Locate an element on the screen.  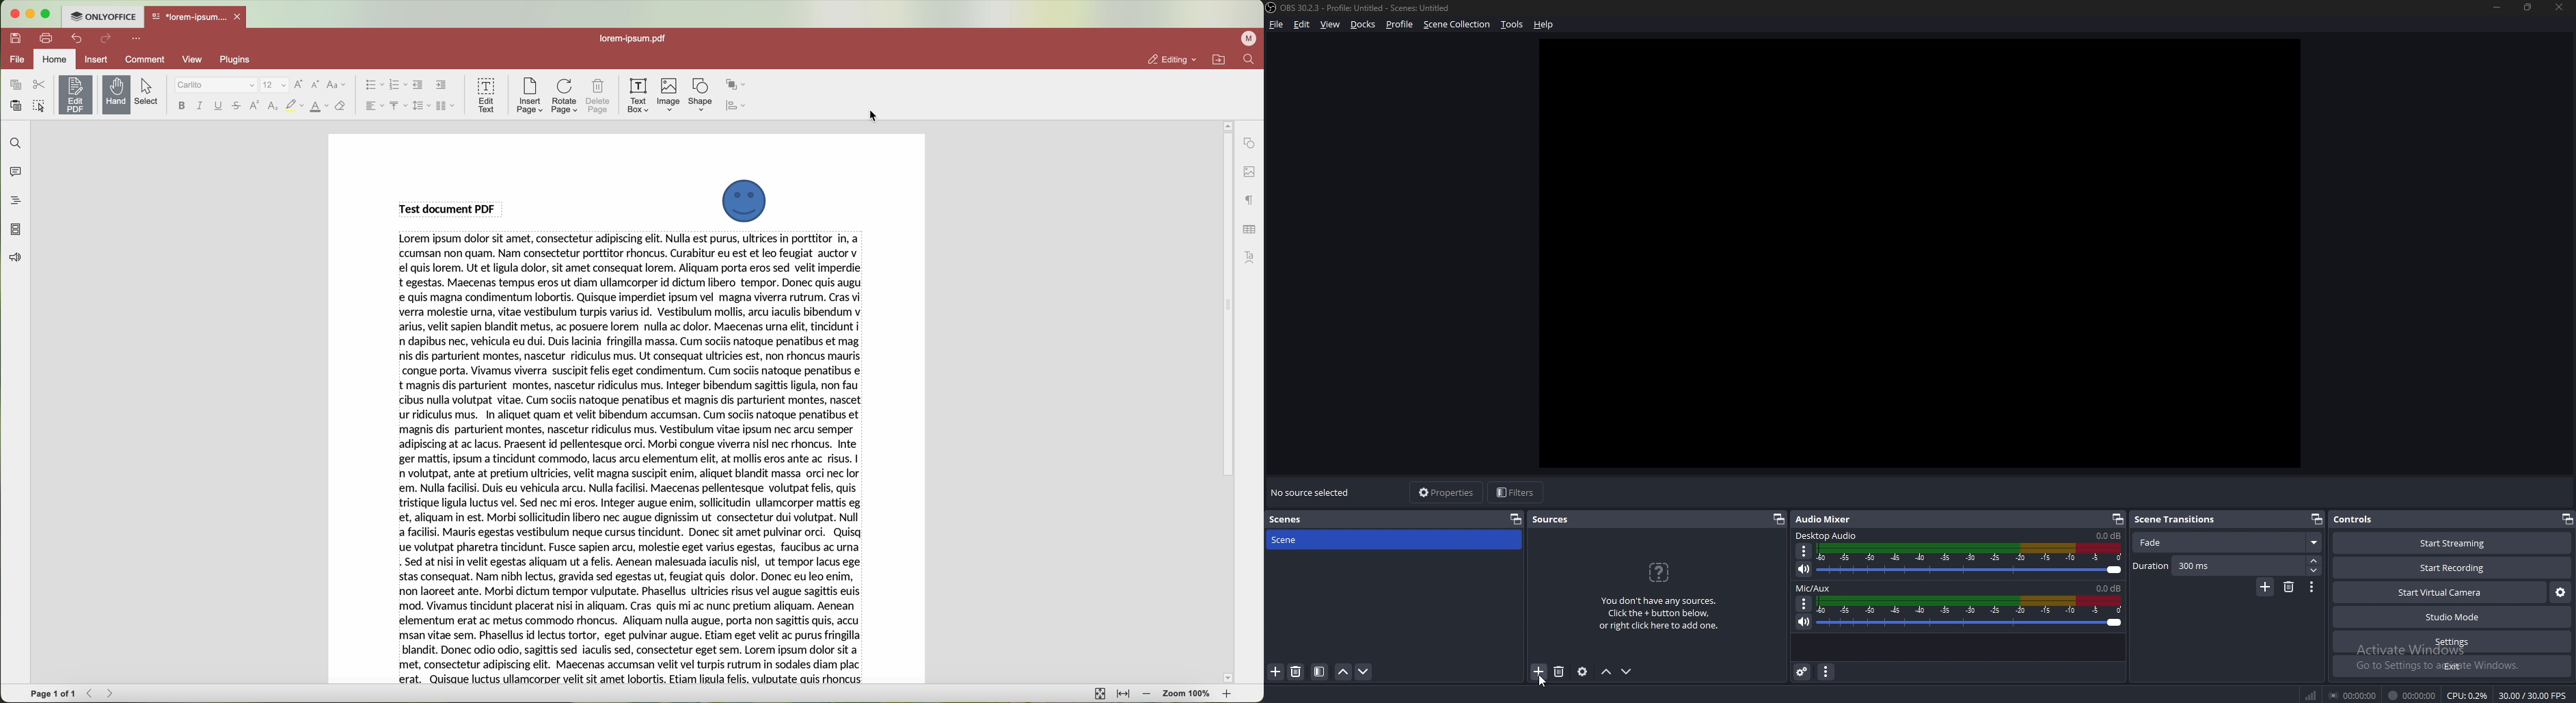
Add sources is located at coordinates (1537, 671).